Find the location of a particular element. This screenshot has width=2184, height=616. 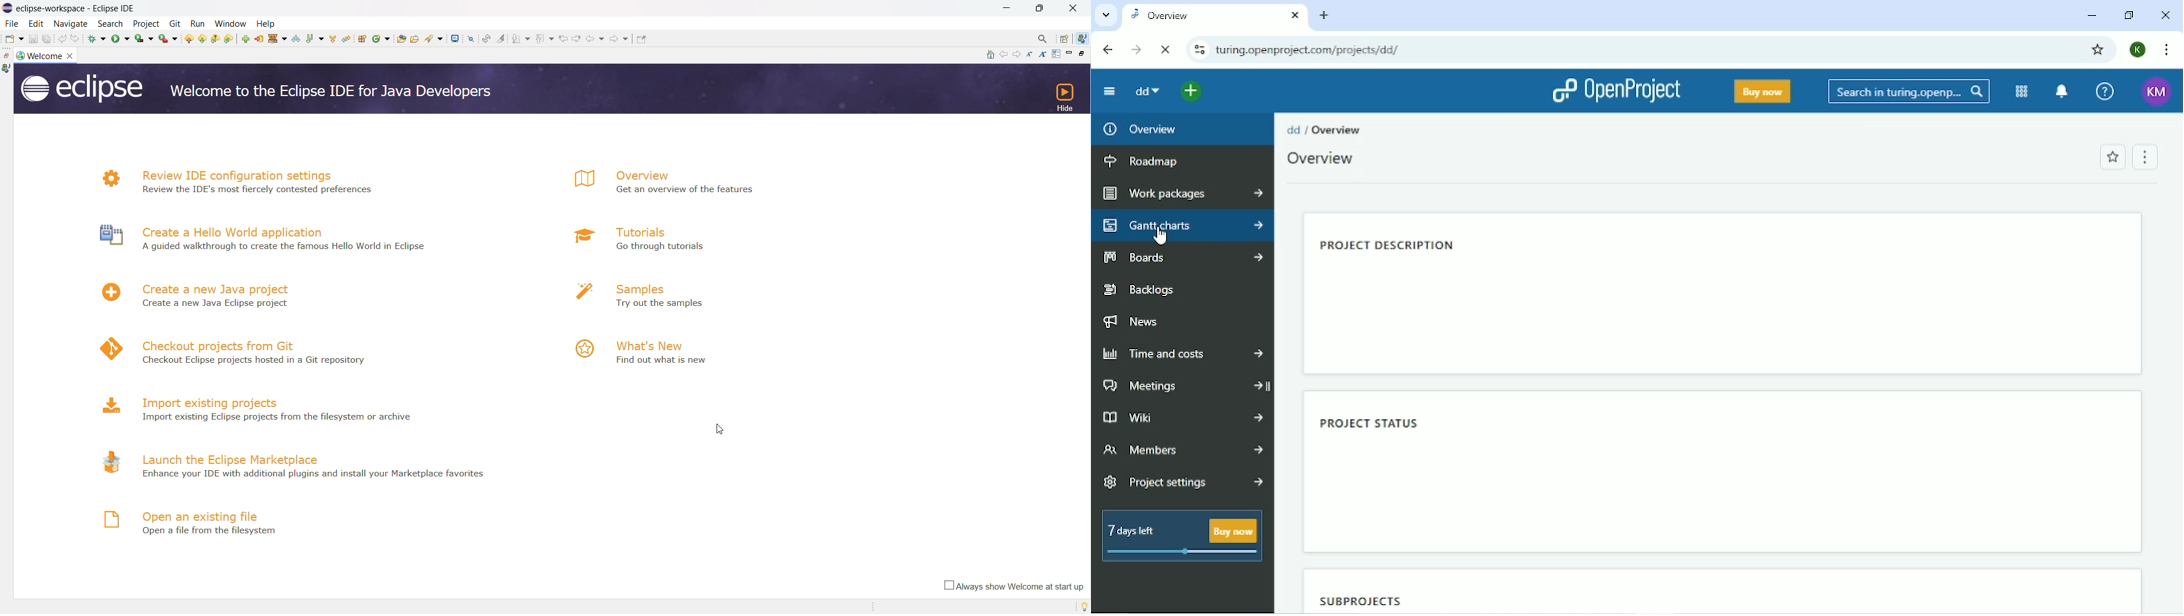

new is located at coordinates (14, 39).